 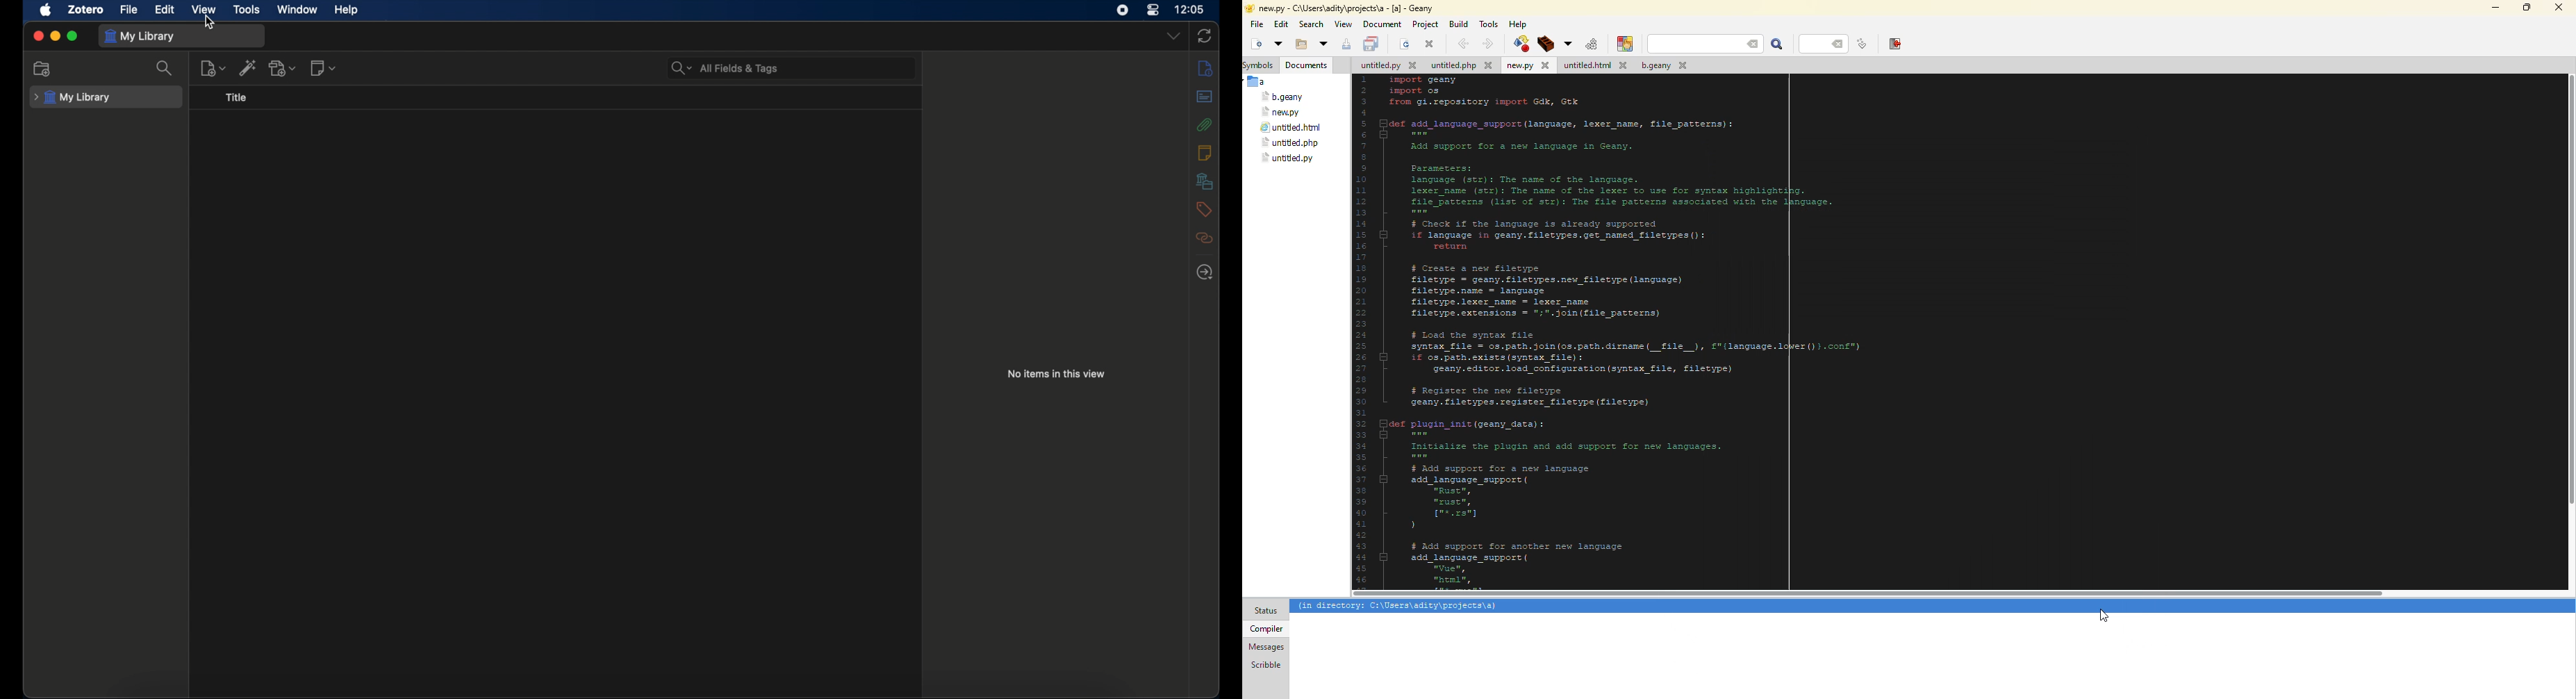 What do you see at coordinates (1323, 44) in the screenshot?
I see `open` at bounding box center [1323, 44].